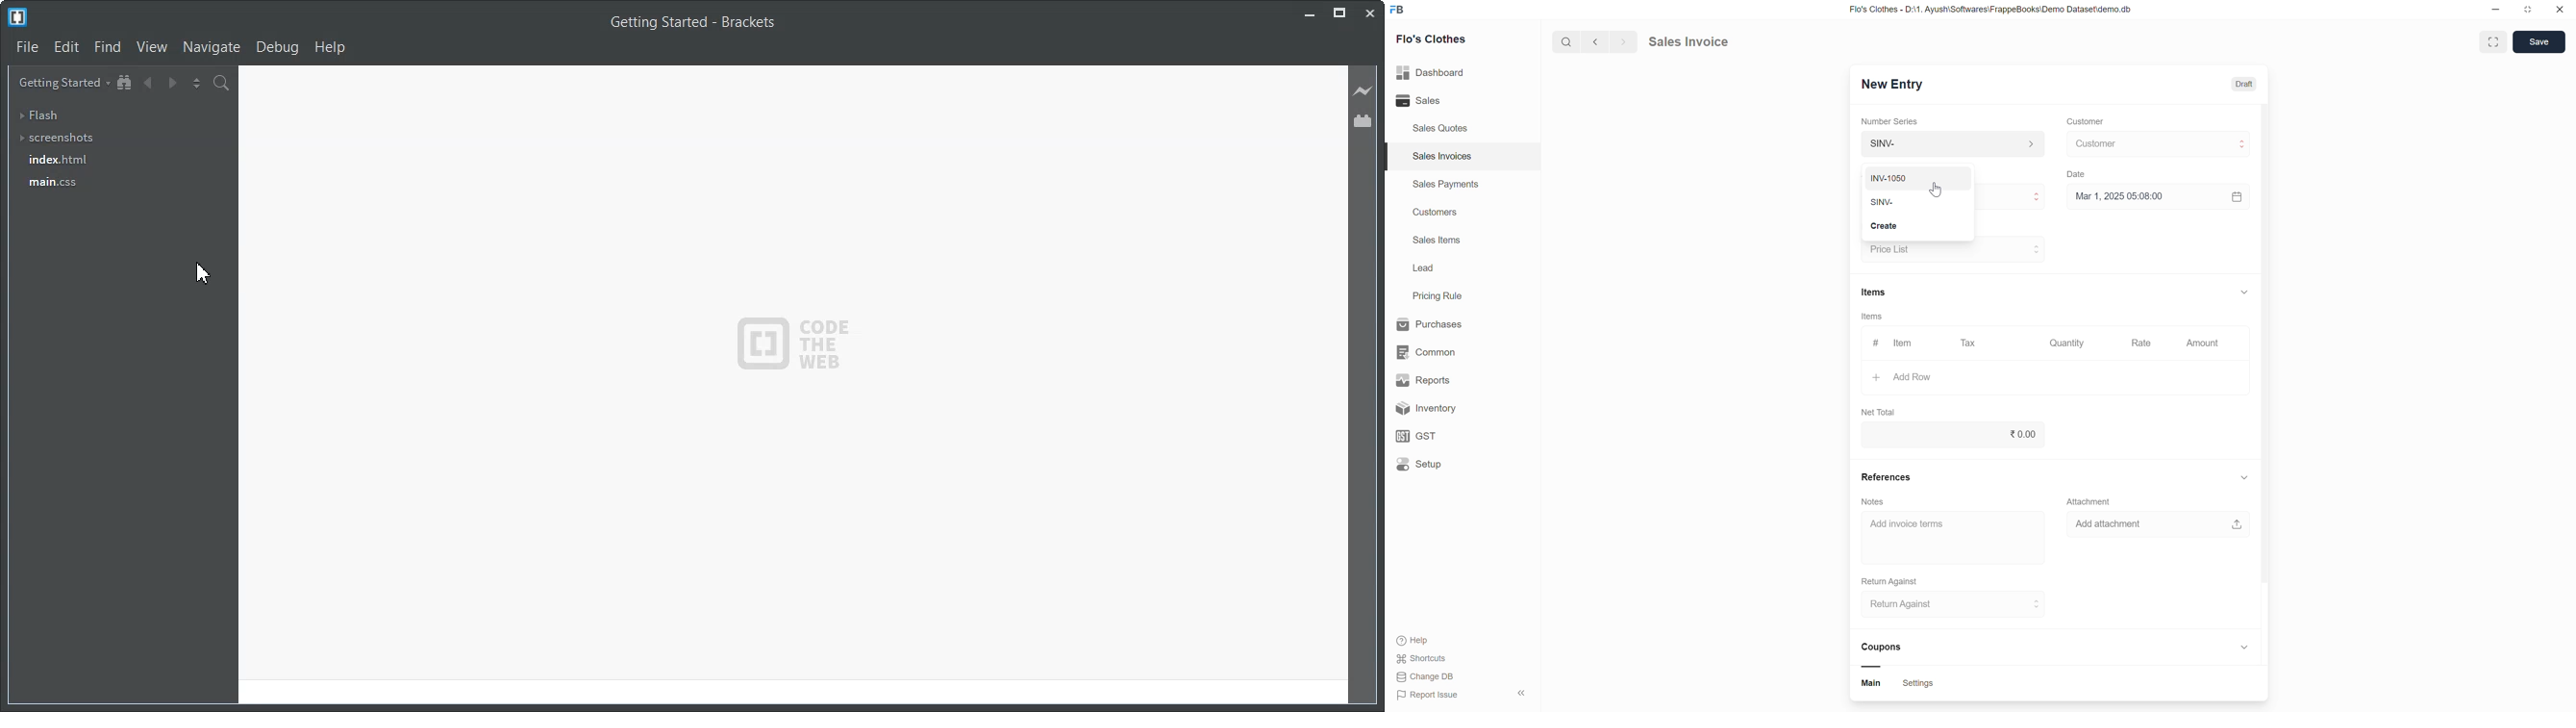 The image size is (2576, 728). I want to click on go back , so click(1594, 44).